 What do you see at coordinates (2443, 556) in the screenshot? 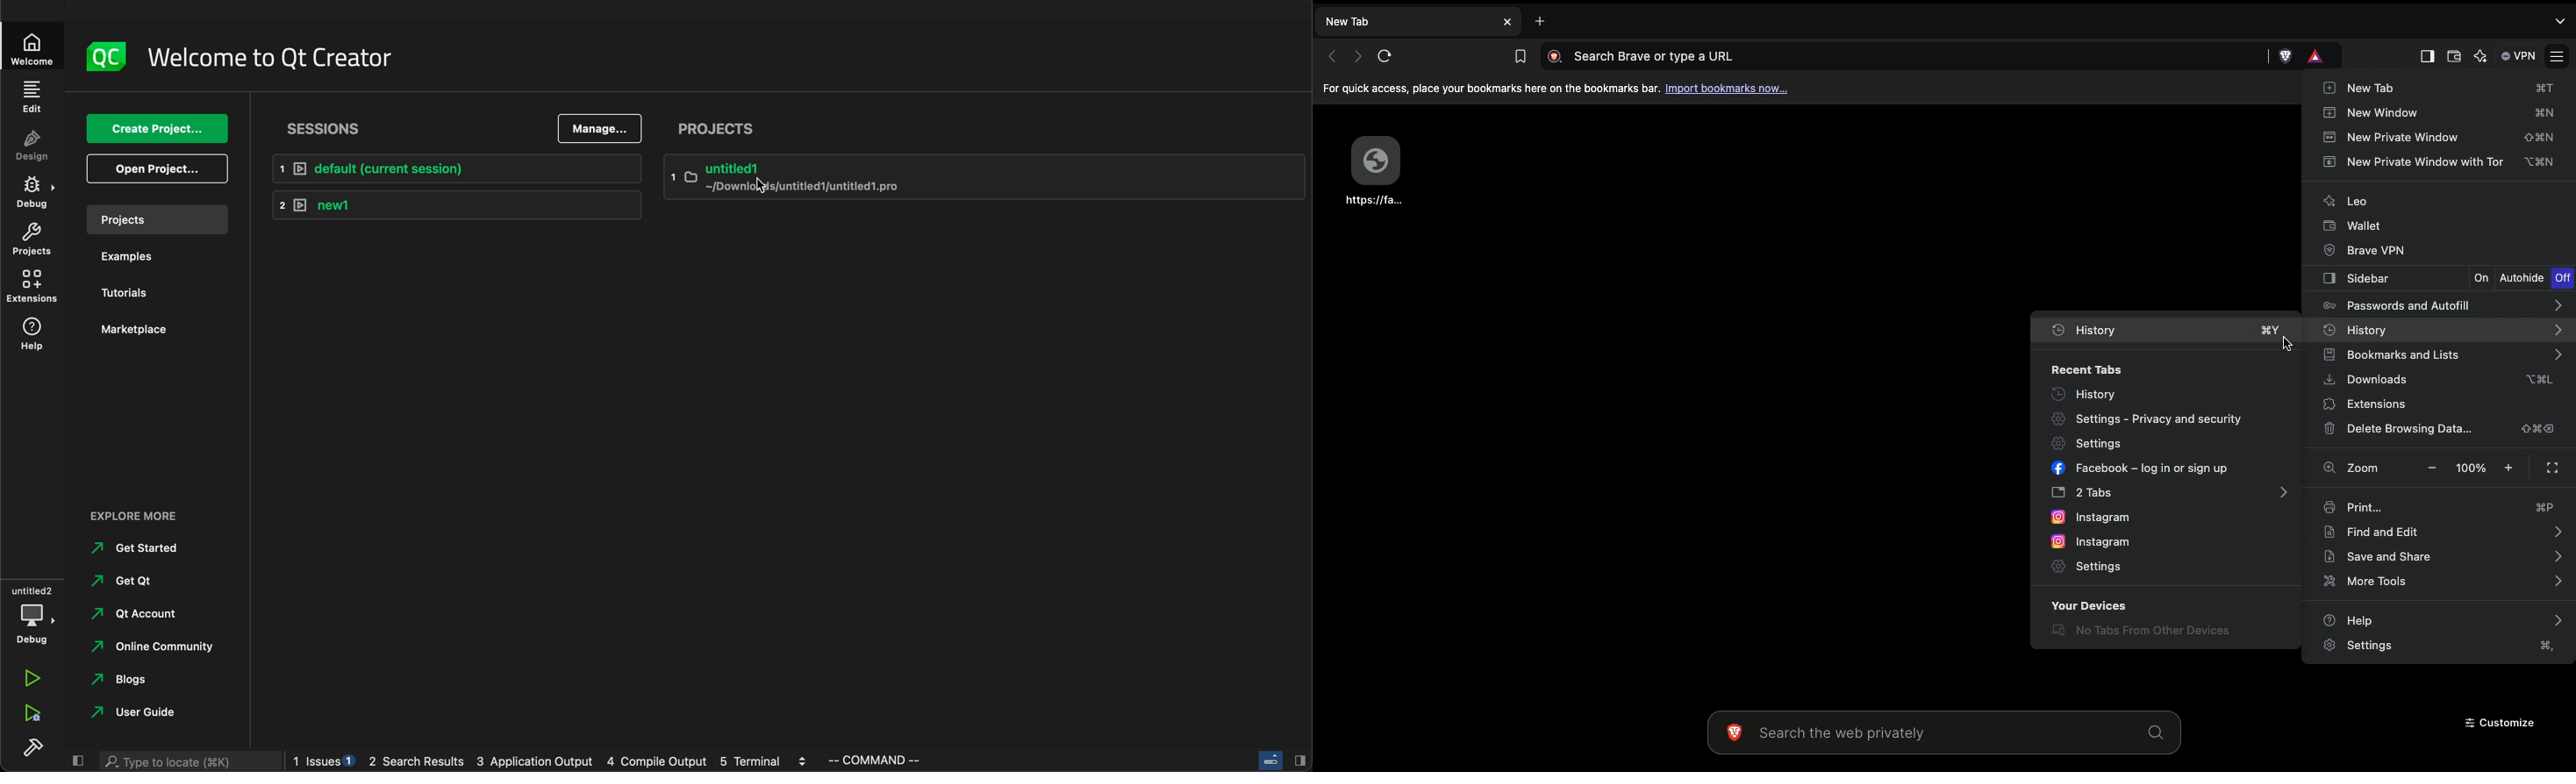
I see `Save and share` at bounding box center [2443, 556].